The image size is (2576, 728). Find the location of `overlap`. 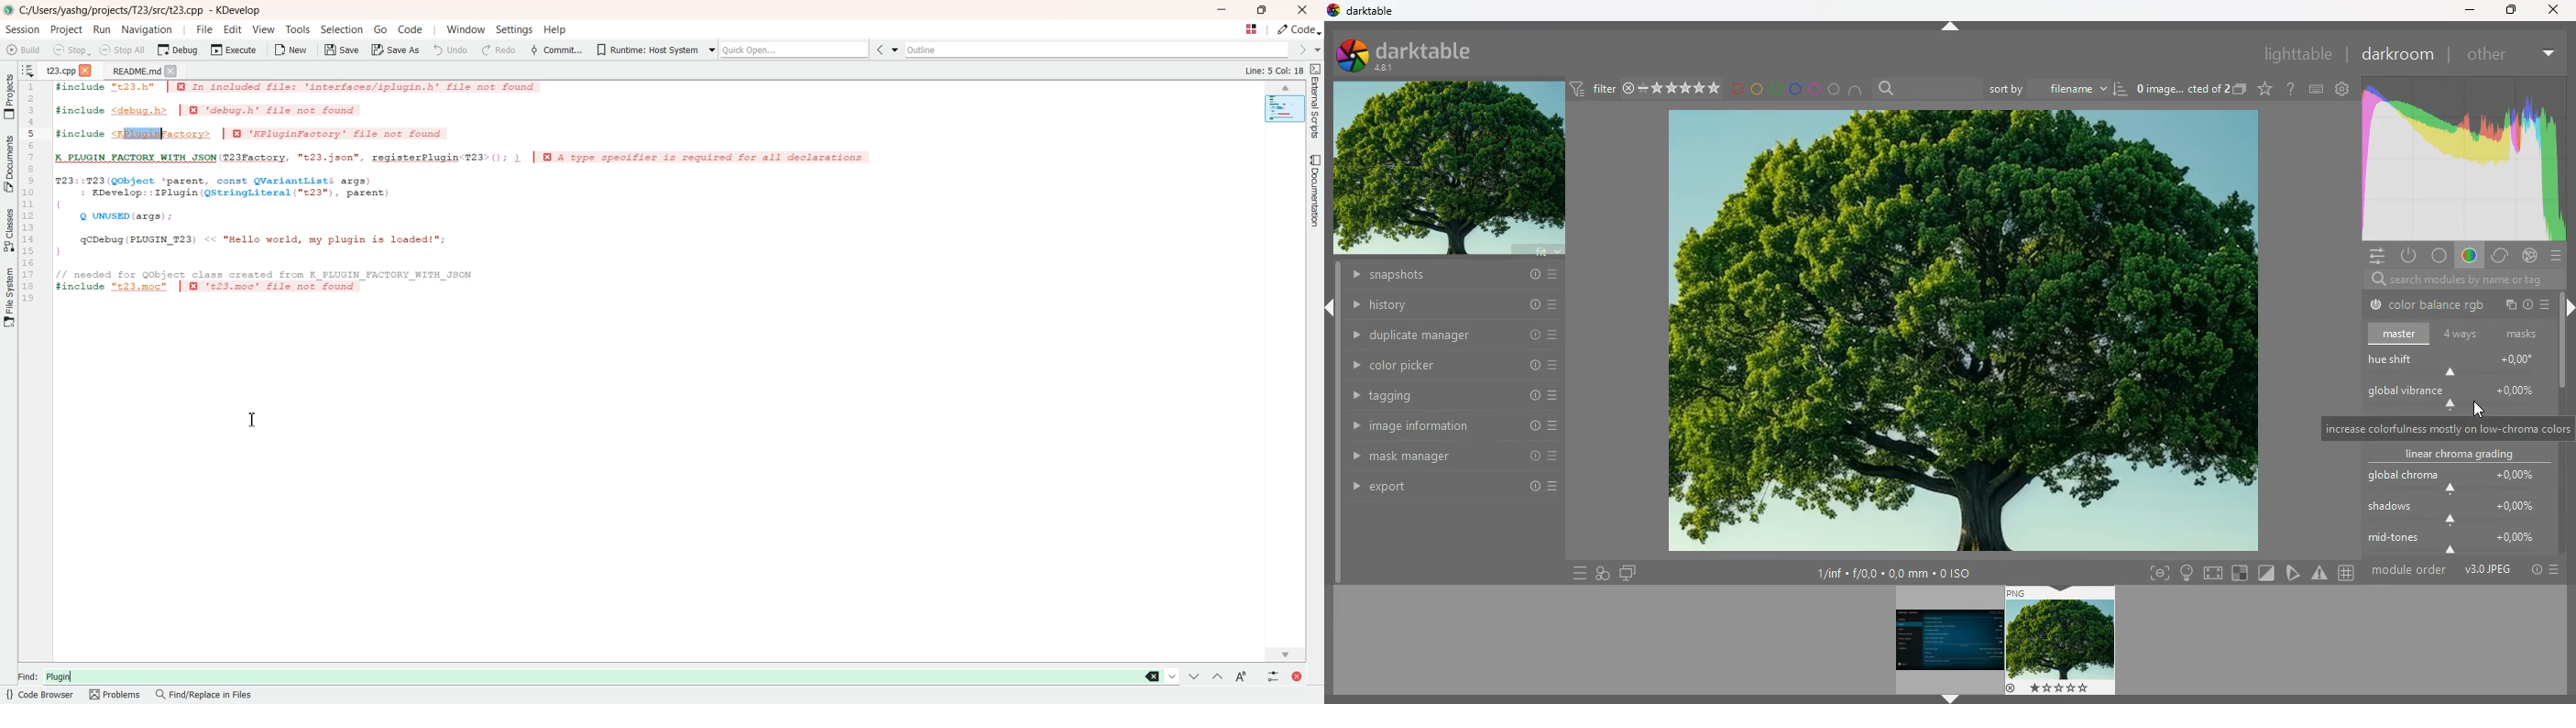

overlap is located at coordinates (1603, 571).